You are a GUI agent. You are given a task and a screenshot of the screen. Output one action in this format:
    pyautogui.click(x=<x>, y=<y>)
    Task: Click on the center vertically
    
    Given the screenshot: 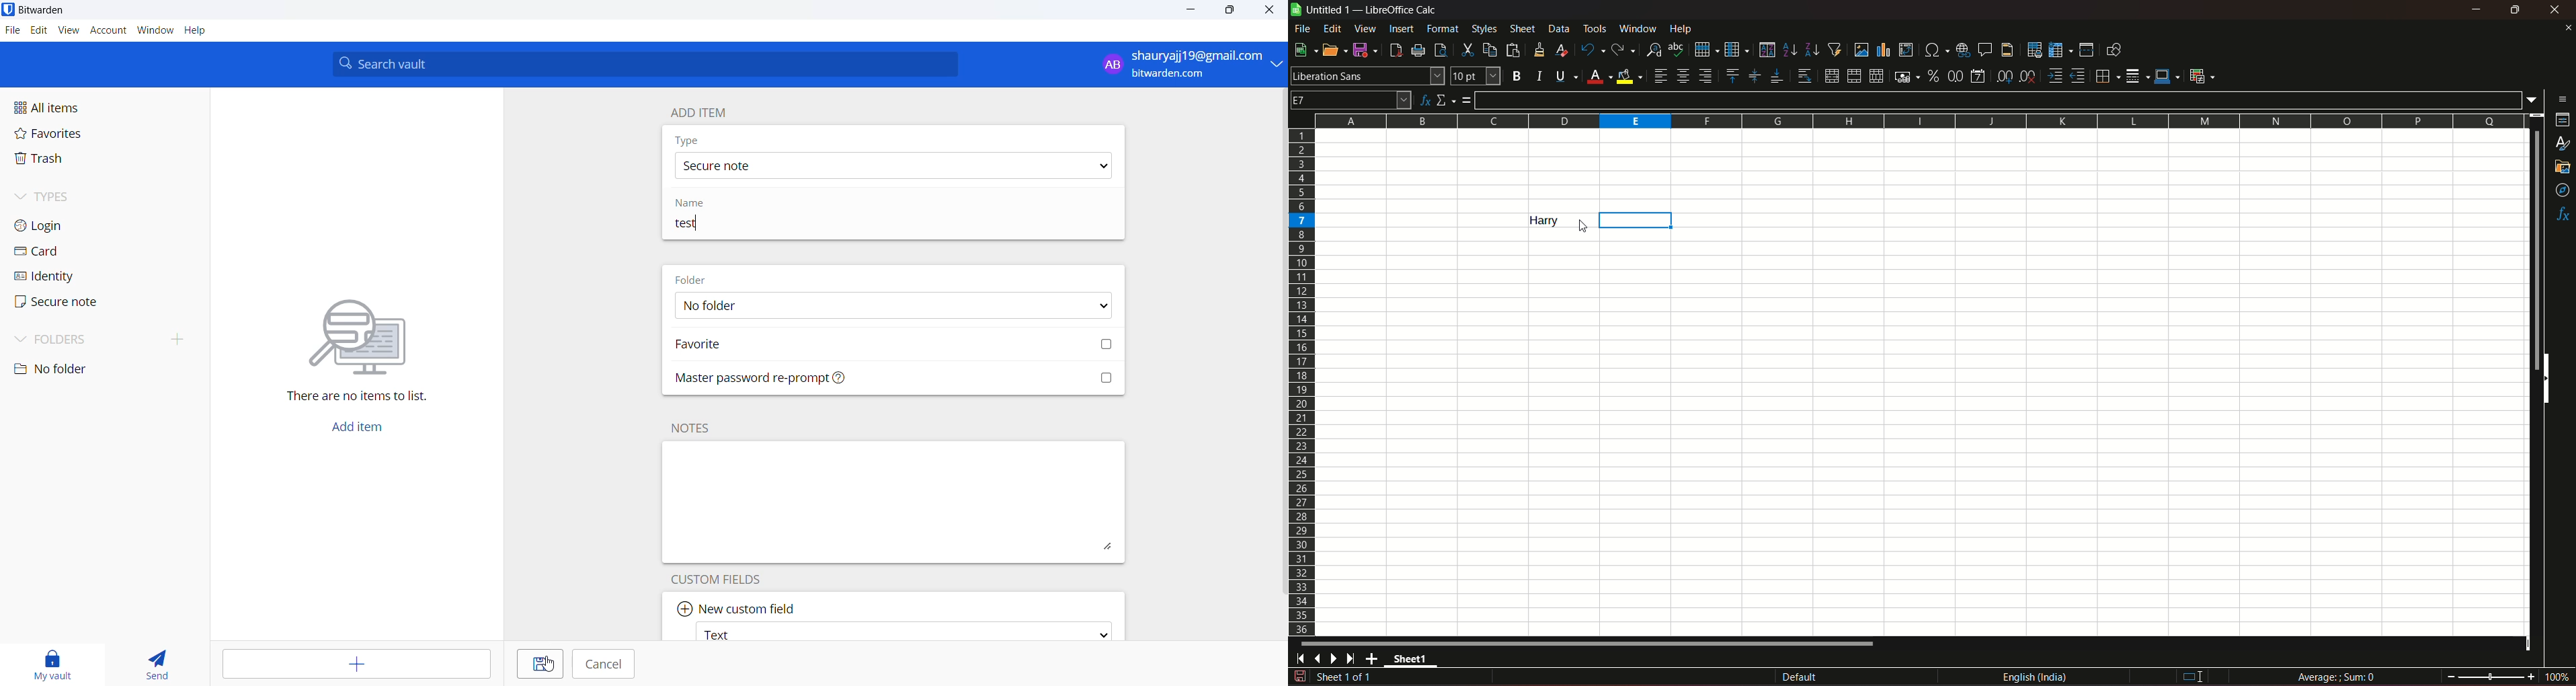 What is the action you would take?
    pyautogui.click(x=1754, y=76)
    